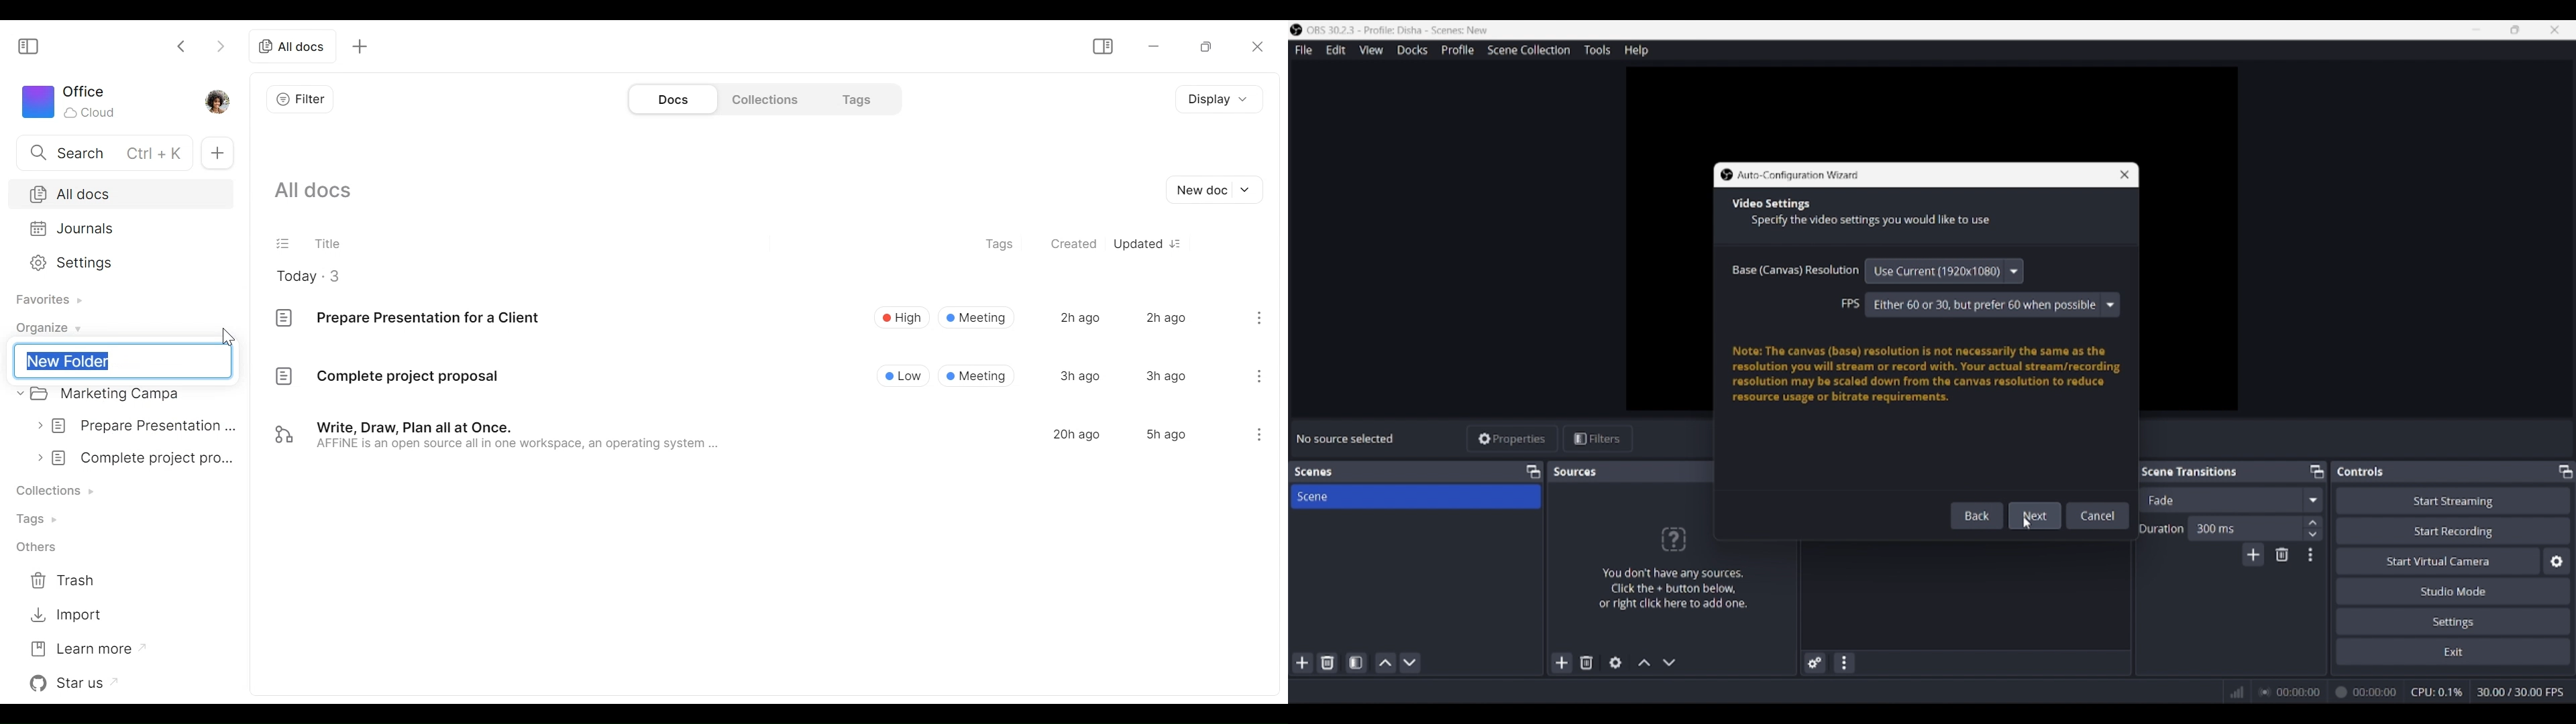 Image resolution: width=2576 pixels, height=728 pixels. What do you see at coordinates (2190, 471) in the screenshot?
I see `Panel title` at bounding box center [2190, 471].